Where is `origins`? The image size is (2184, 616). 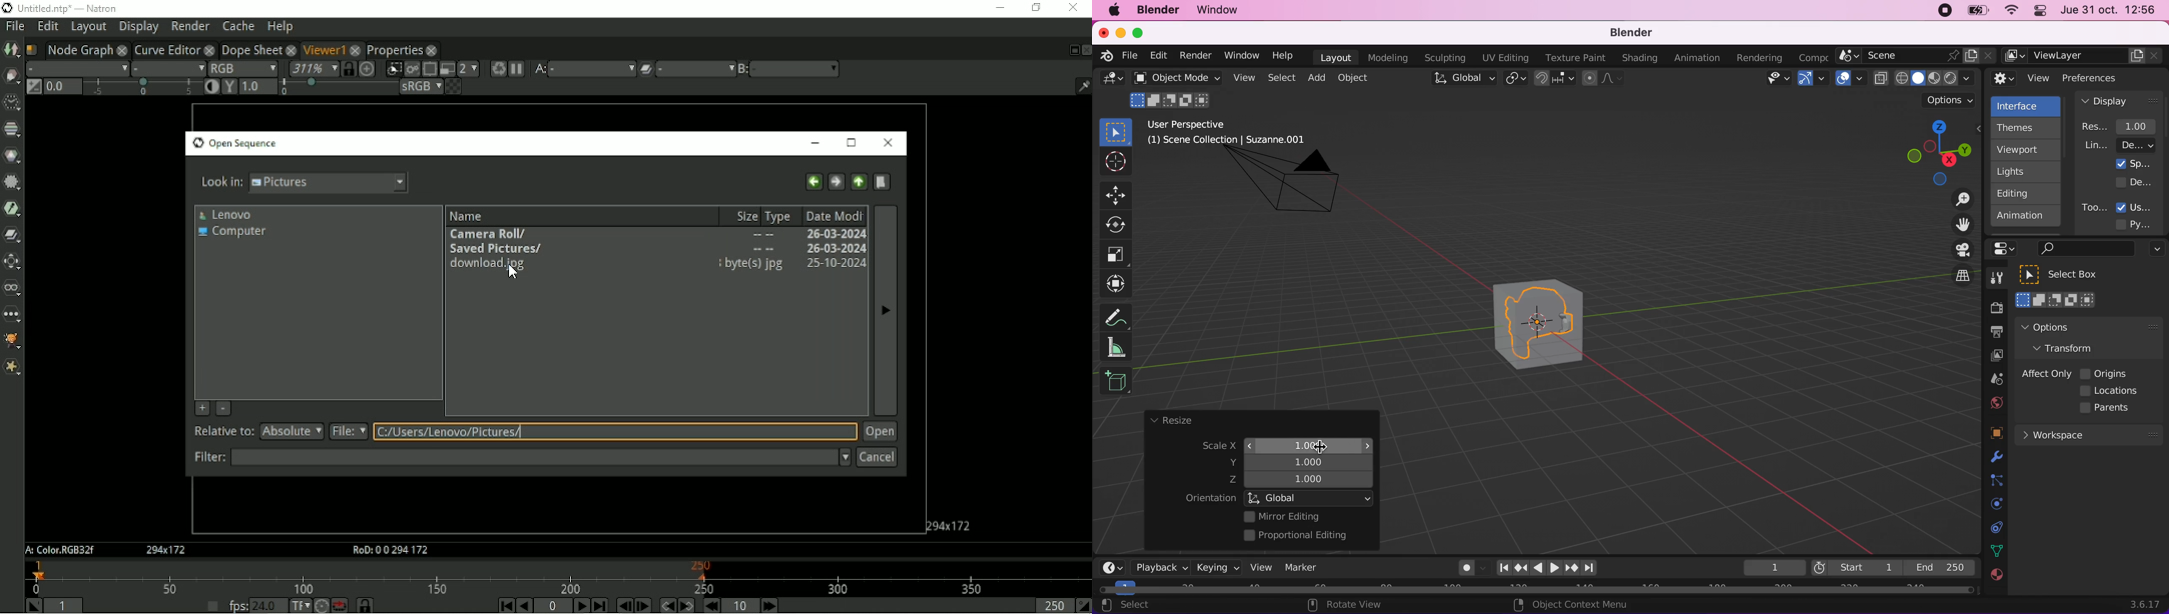 origins is located at coordinates (2104, 373).